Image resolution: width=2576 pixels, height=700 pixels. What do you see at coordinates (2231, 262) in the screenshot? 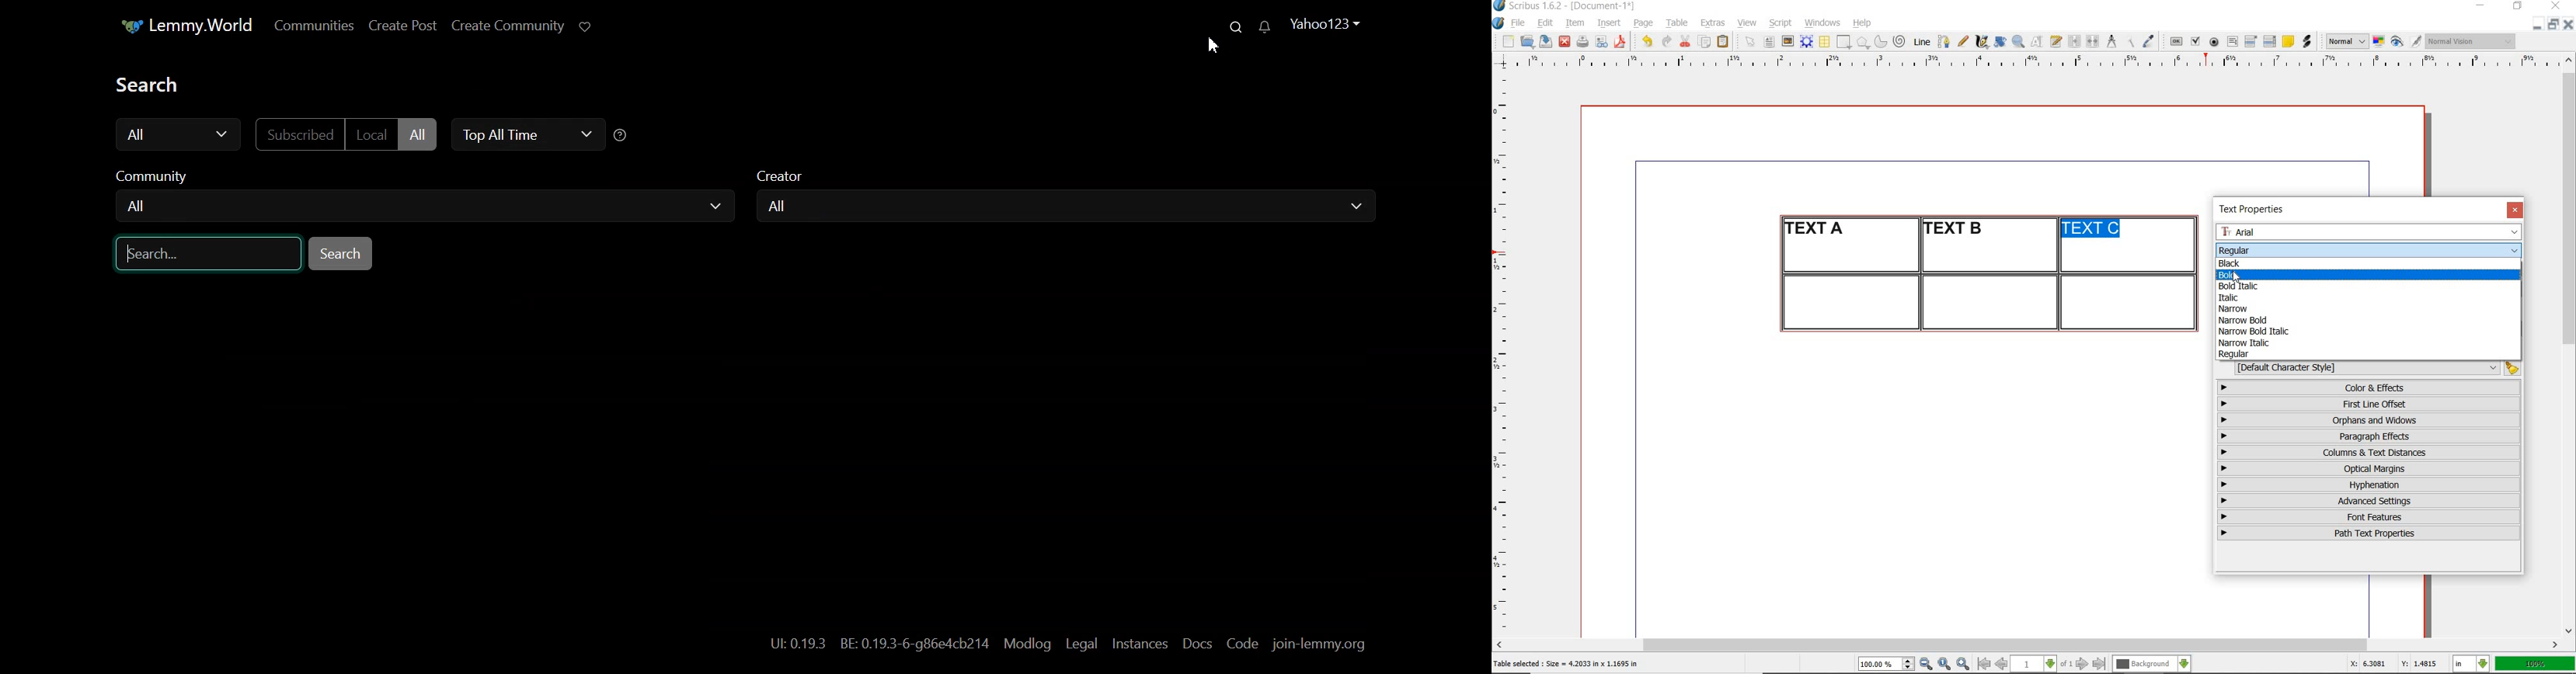
I see `black` at bounding box center [2231, 262].